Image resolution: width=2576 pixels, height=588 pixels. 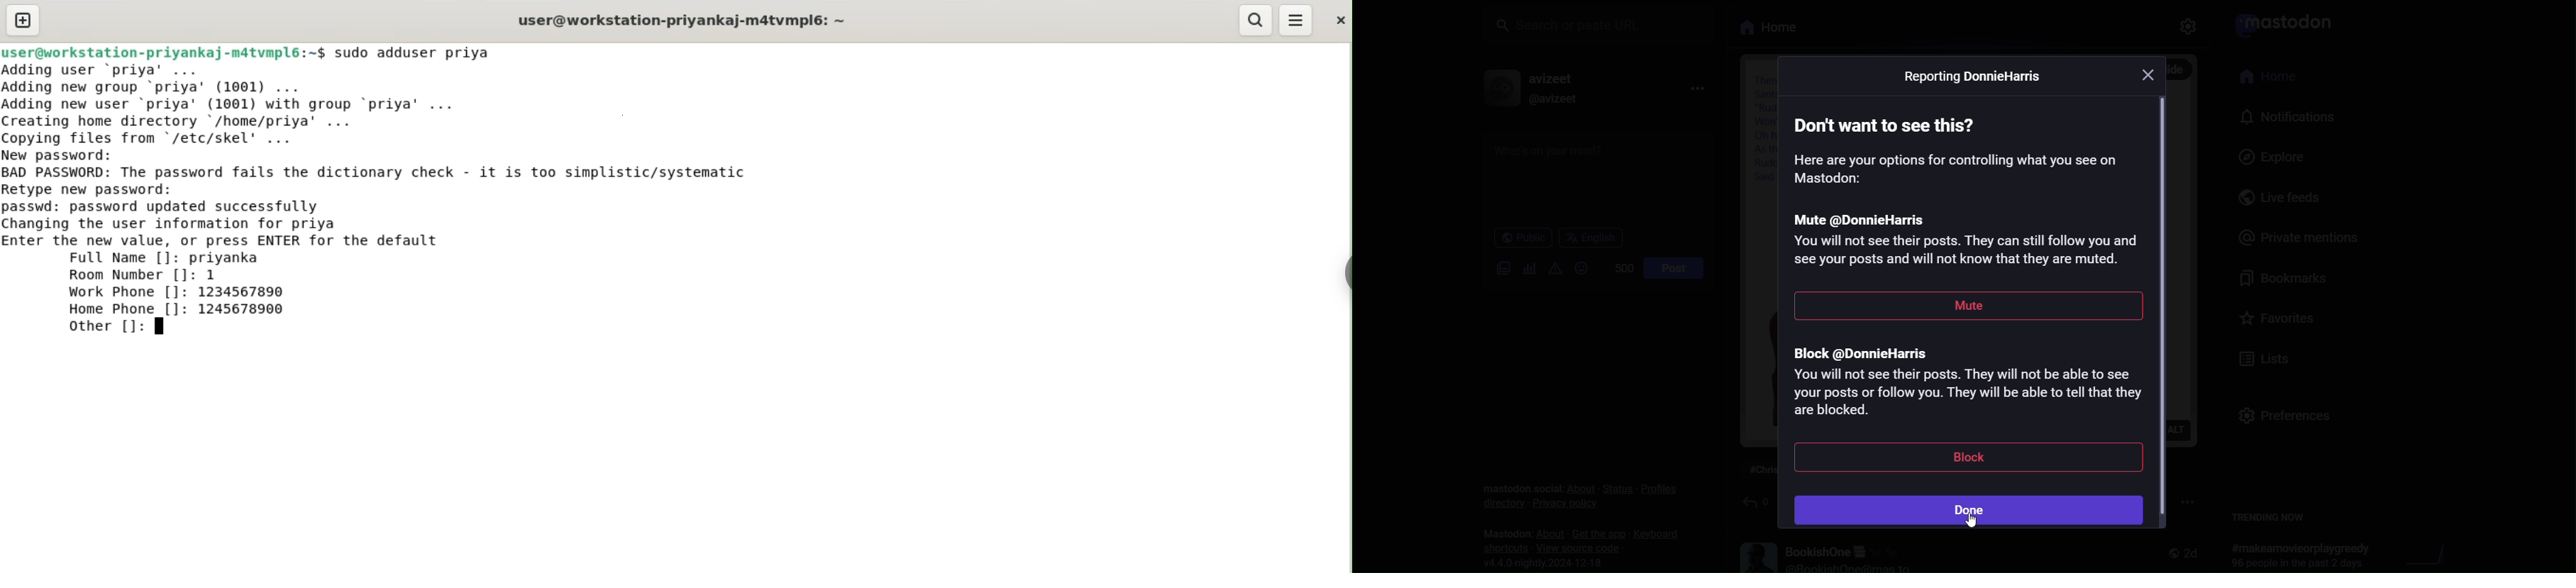 I want to click on keyboard, so click(x=1658, y=535).